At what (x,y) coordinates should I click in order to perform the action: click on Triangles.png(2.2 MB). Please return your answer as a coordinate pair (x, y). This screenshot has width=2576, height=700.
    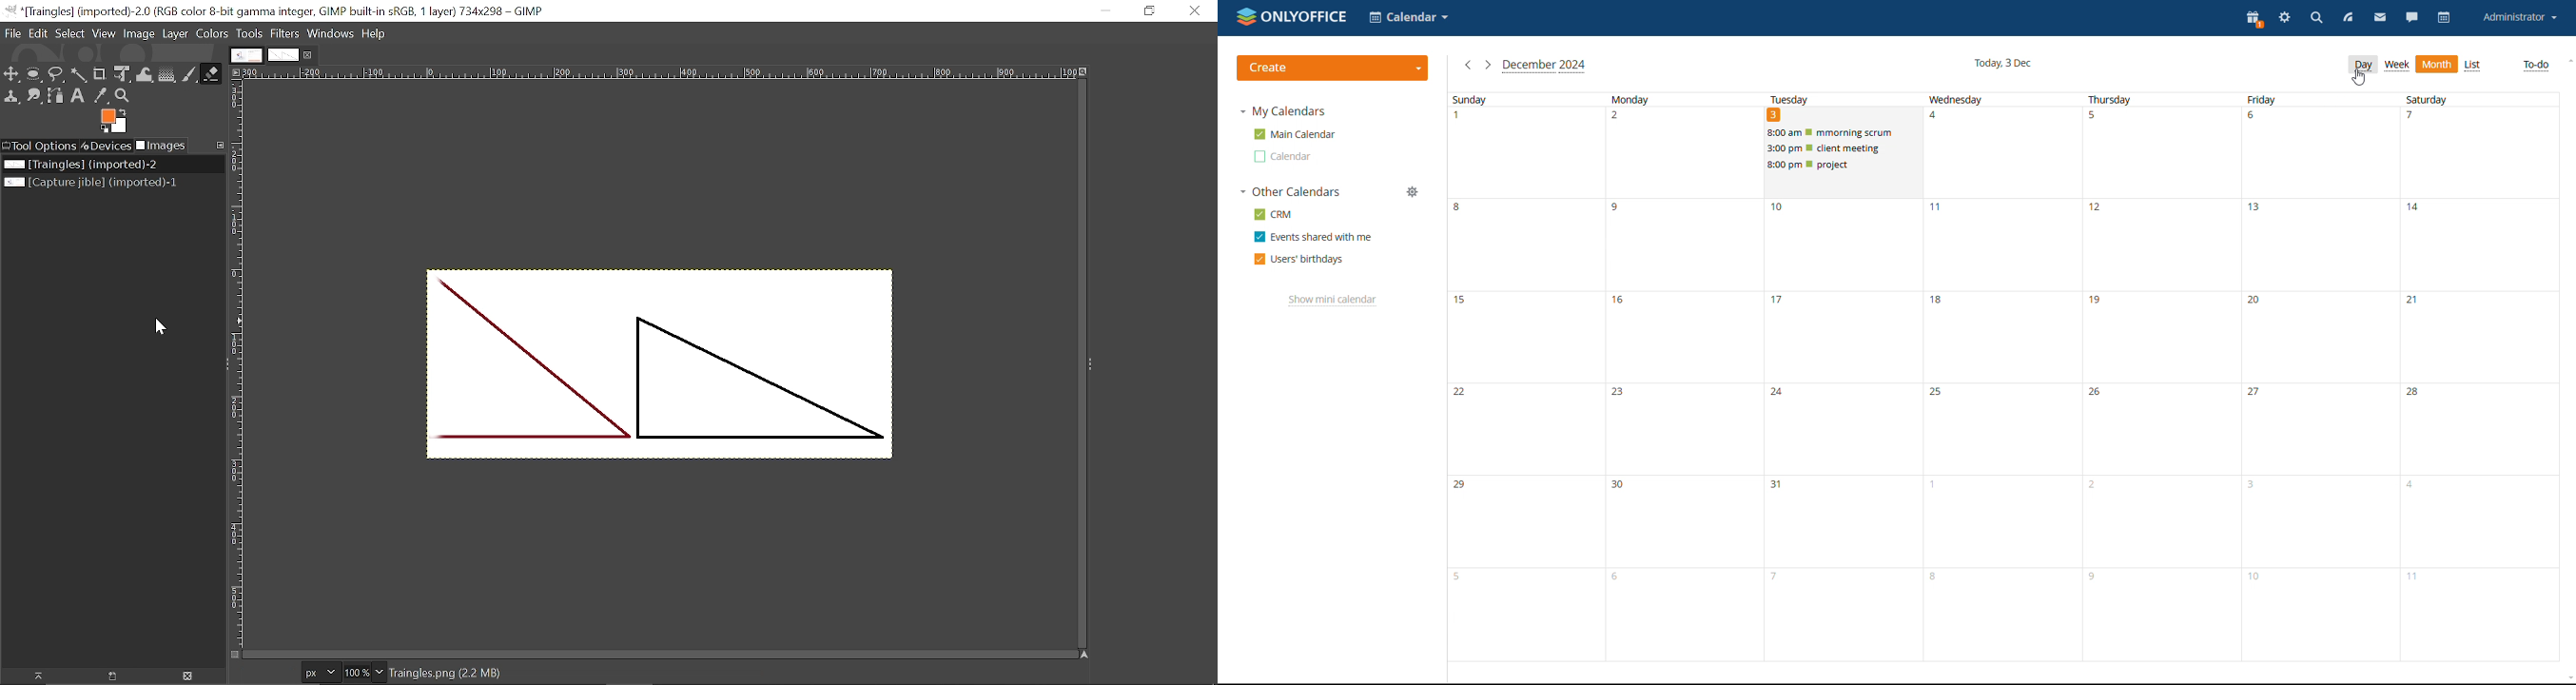
    Looking at the image, I should click on (448, 674).